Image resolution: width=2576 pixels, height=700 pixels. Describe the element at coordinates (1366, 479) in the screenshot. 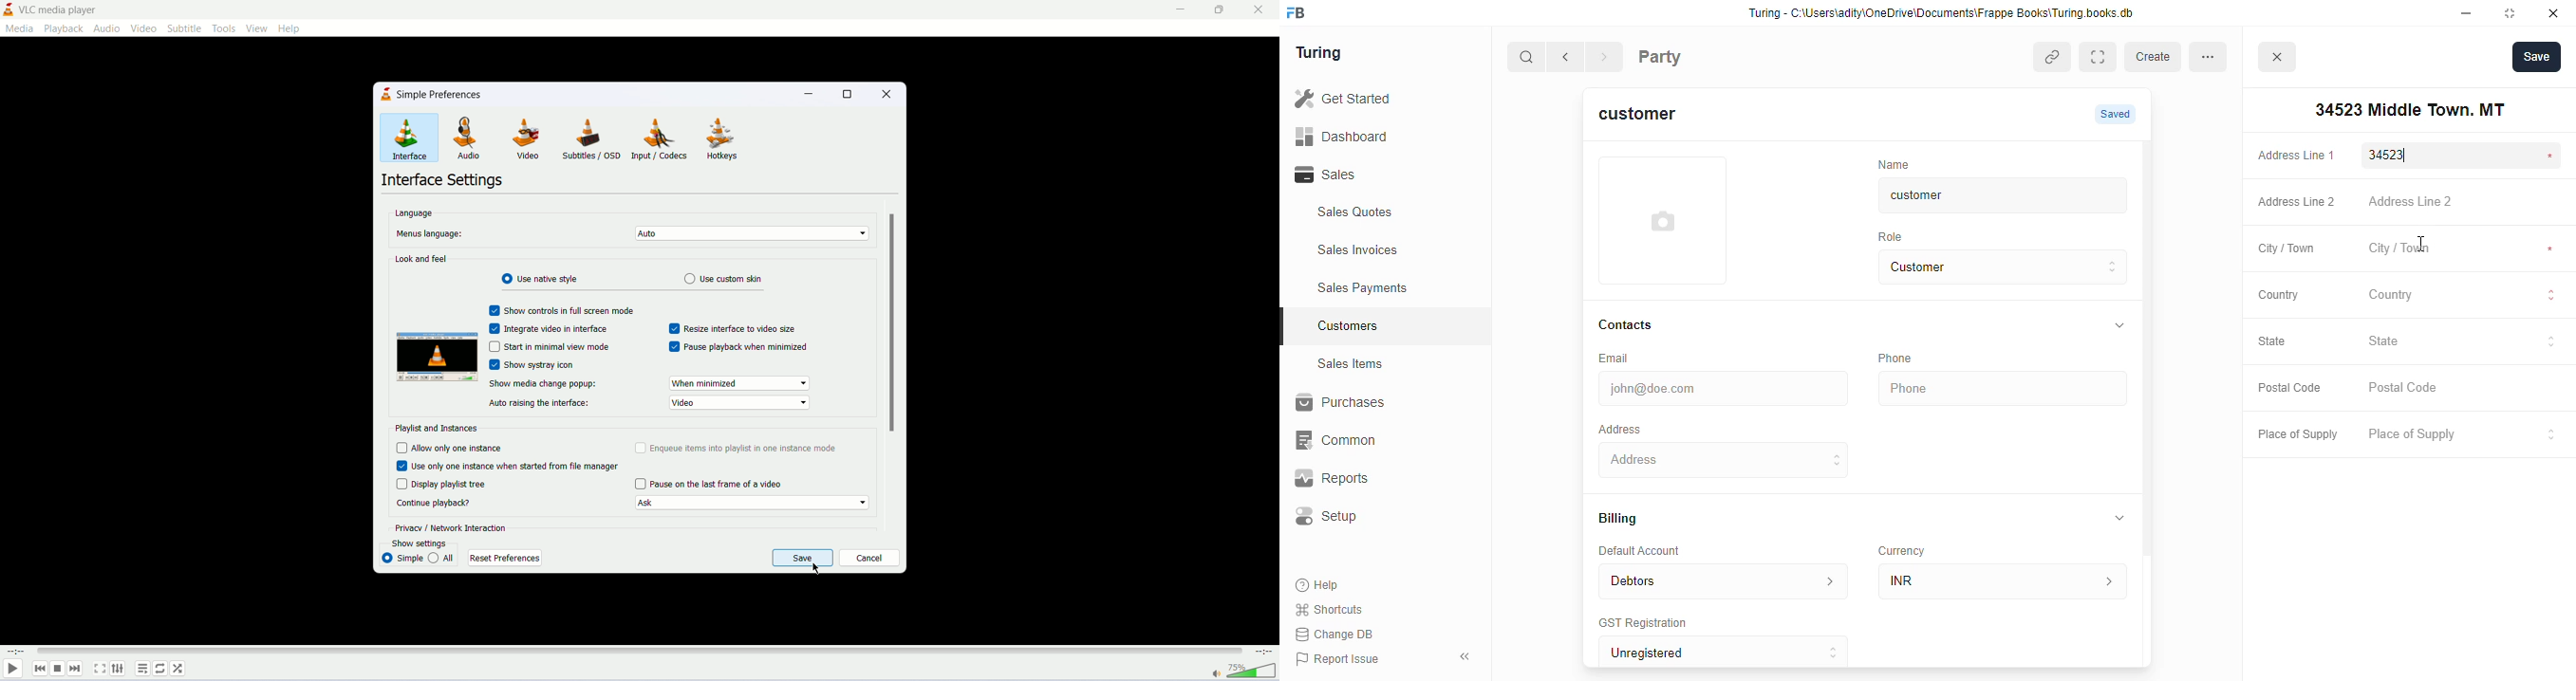

I see `Reports` at that location.